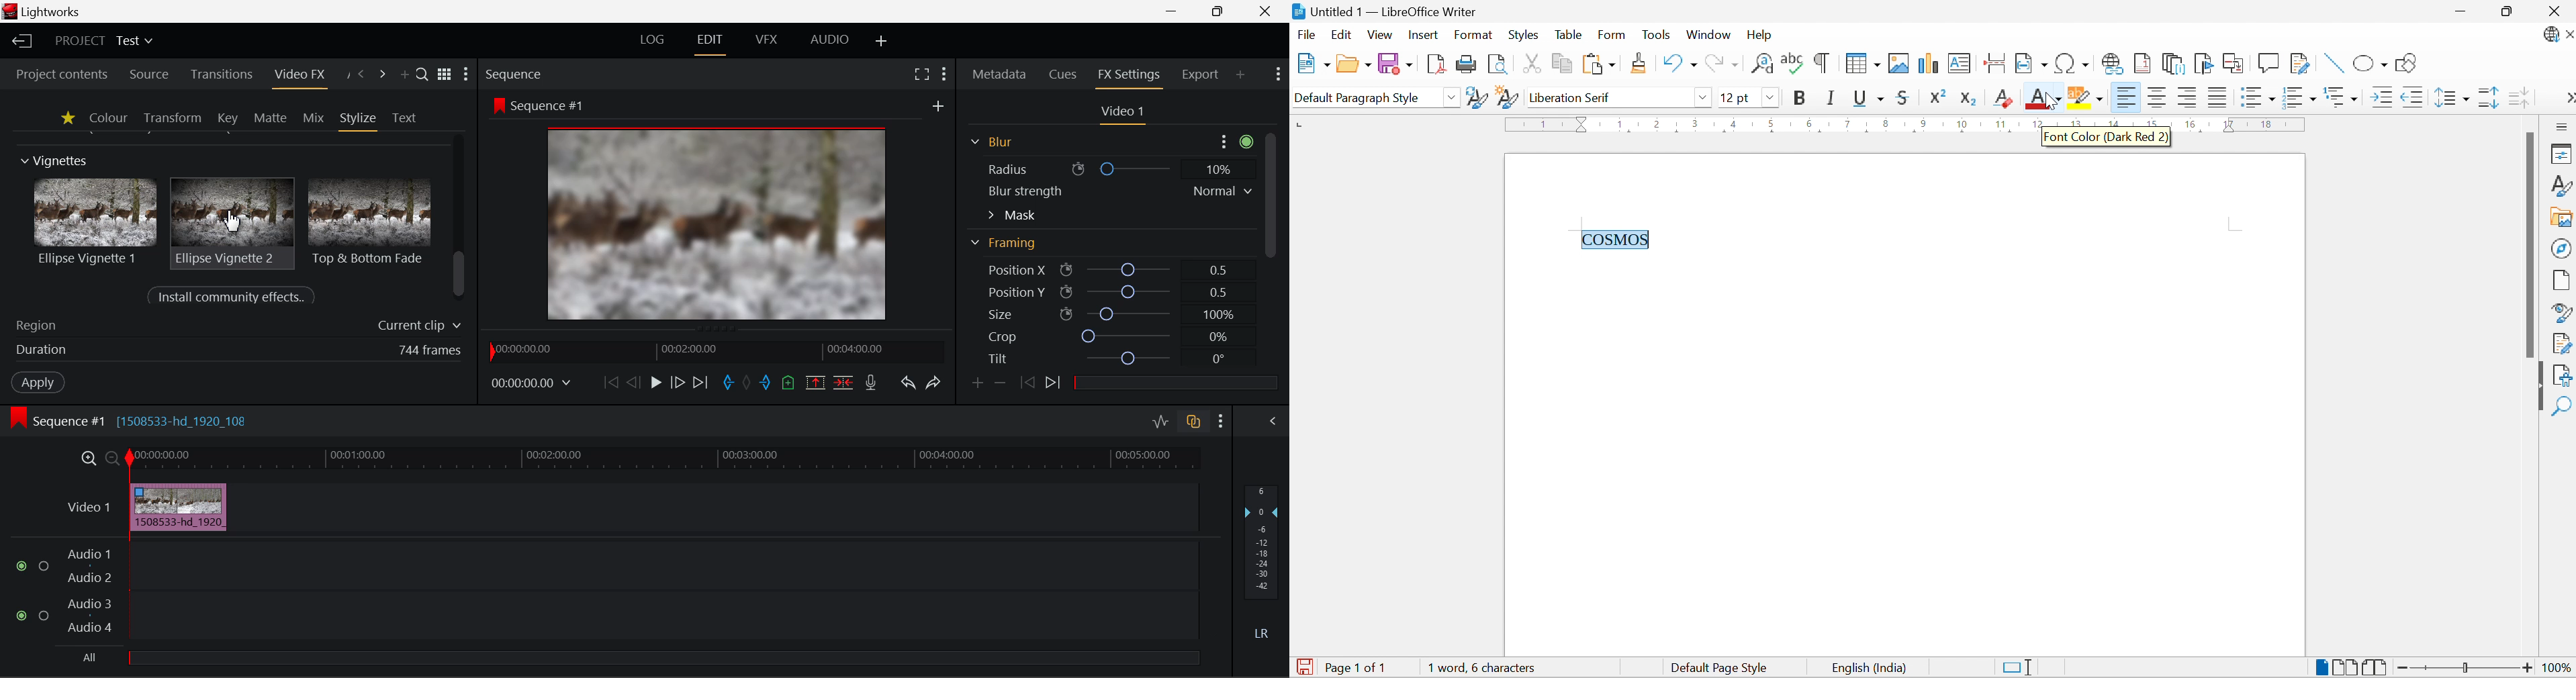 Image resolution: width=2576 pixels, height=700 pixels. I want to click on Page, so click(2563, 281).